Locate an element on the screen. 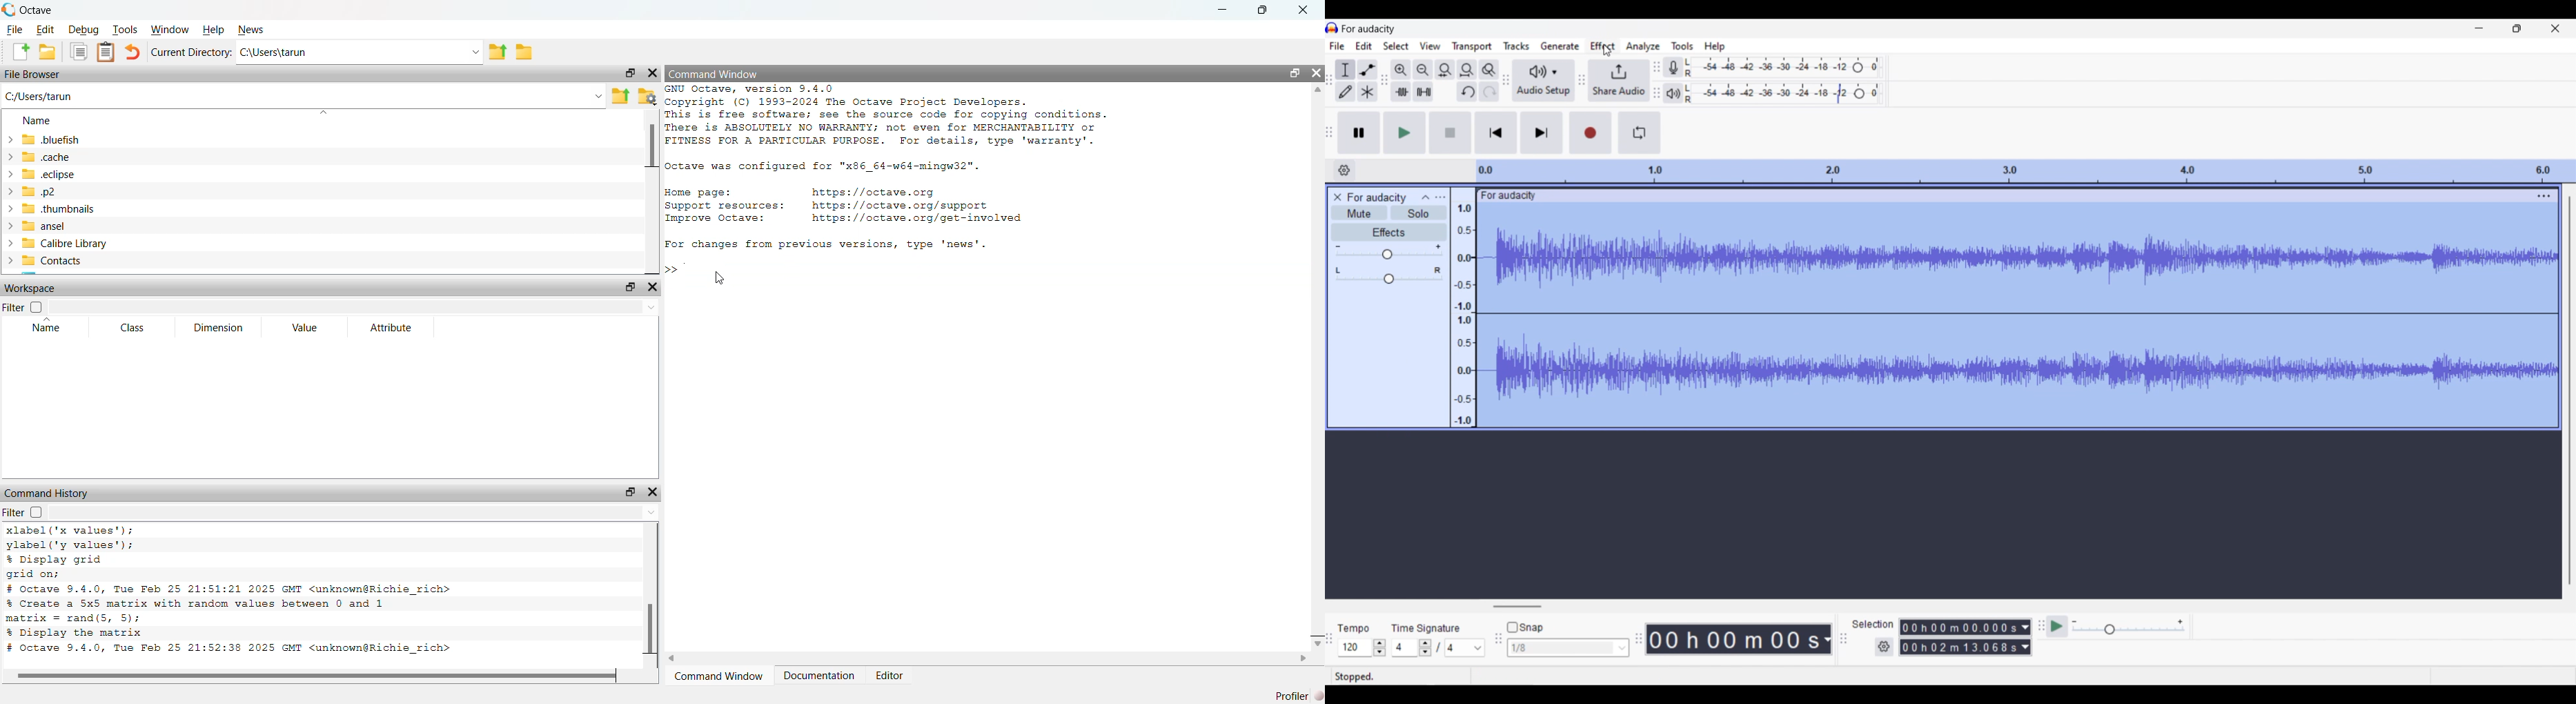 This screenshot has width=2576, height=728. Record meter is located at coordinates (1673, 67).